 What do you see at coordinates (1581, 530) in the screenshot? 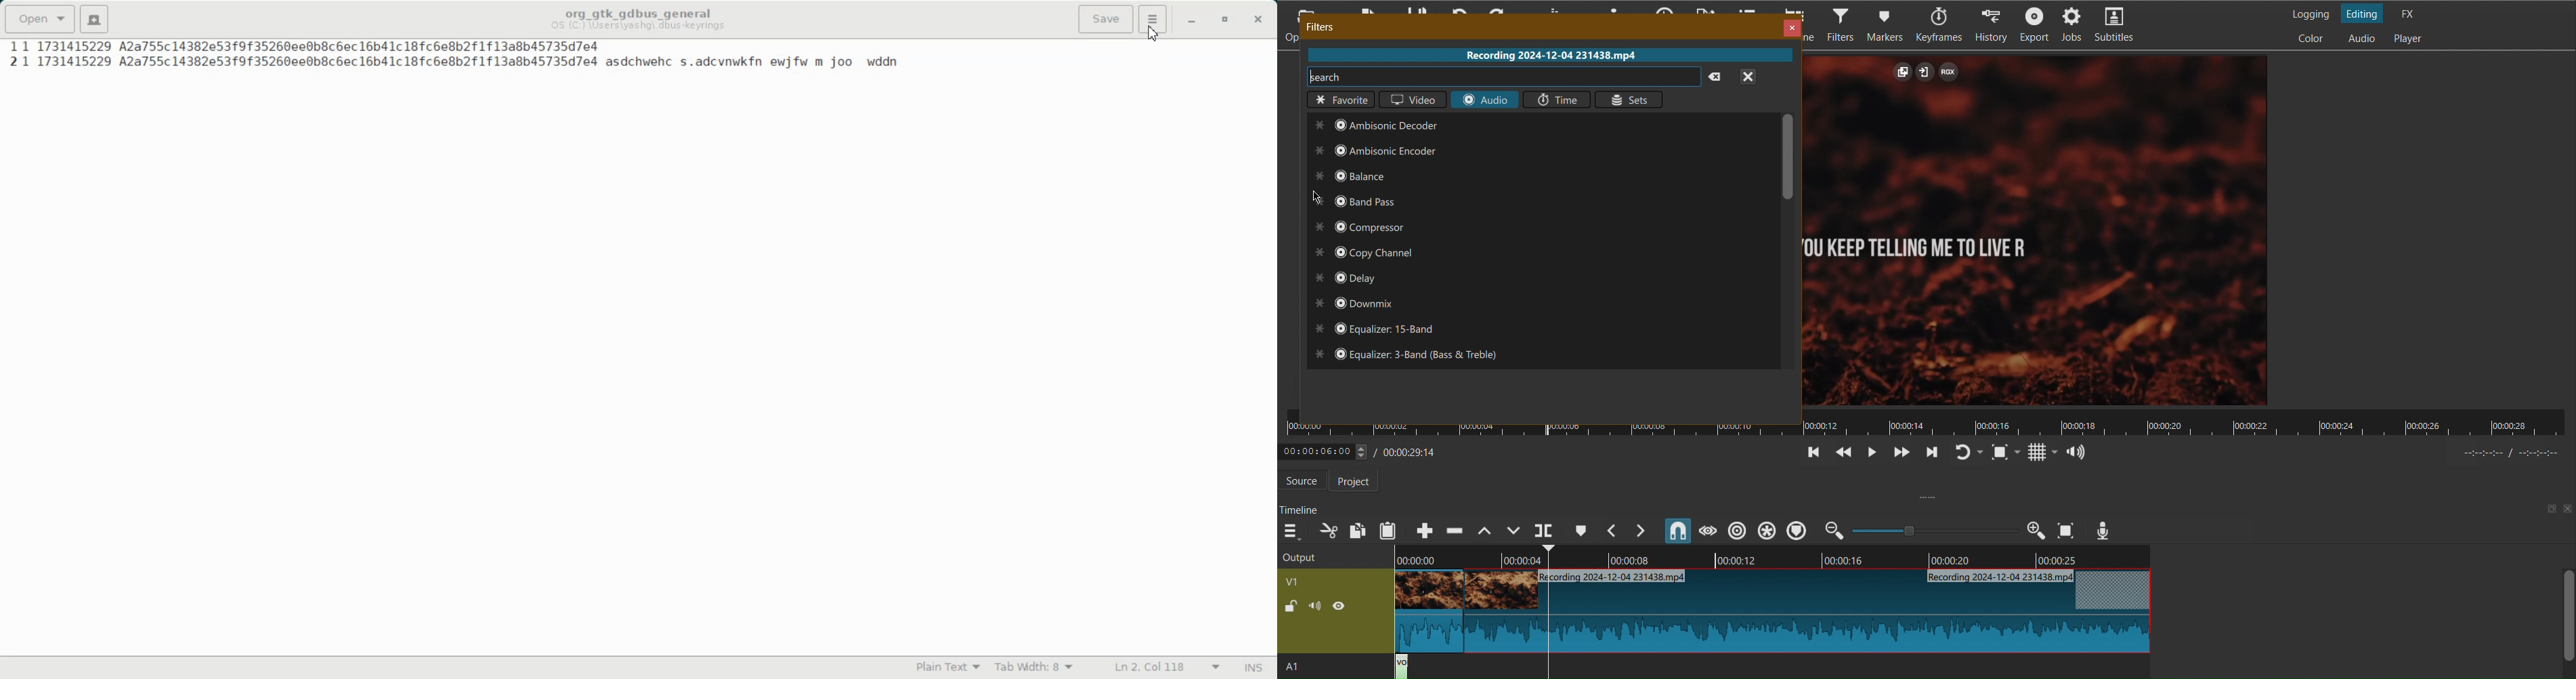
I see `Cue` at bounding box center [1581, 530].